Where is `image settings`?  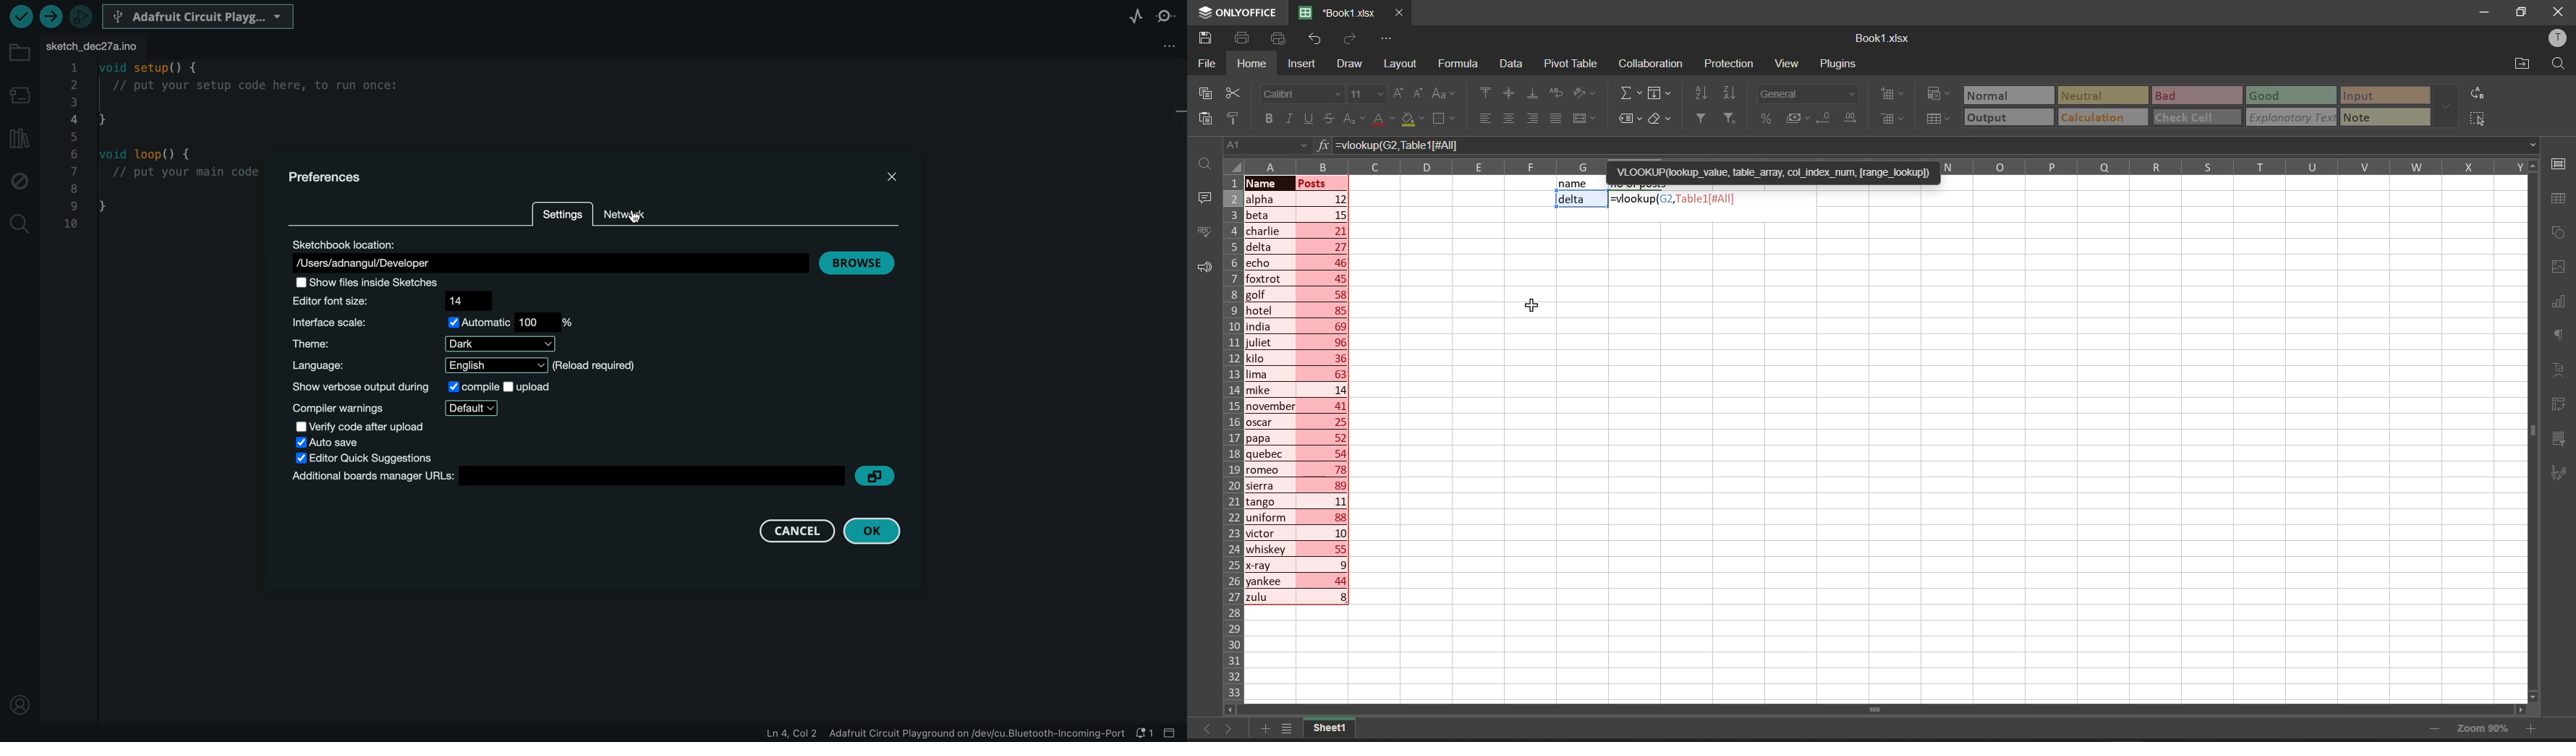
image settings is located at coordinates (2559, 270).